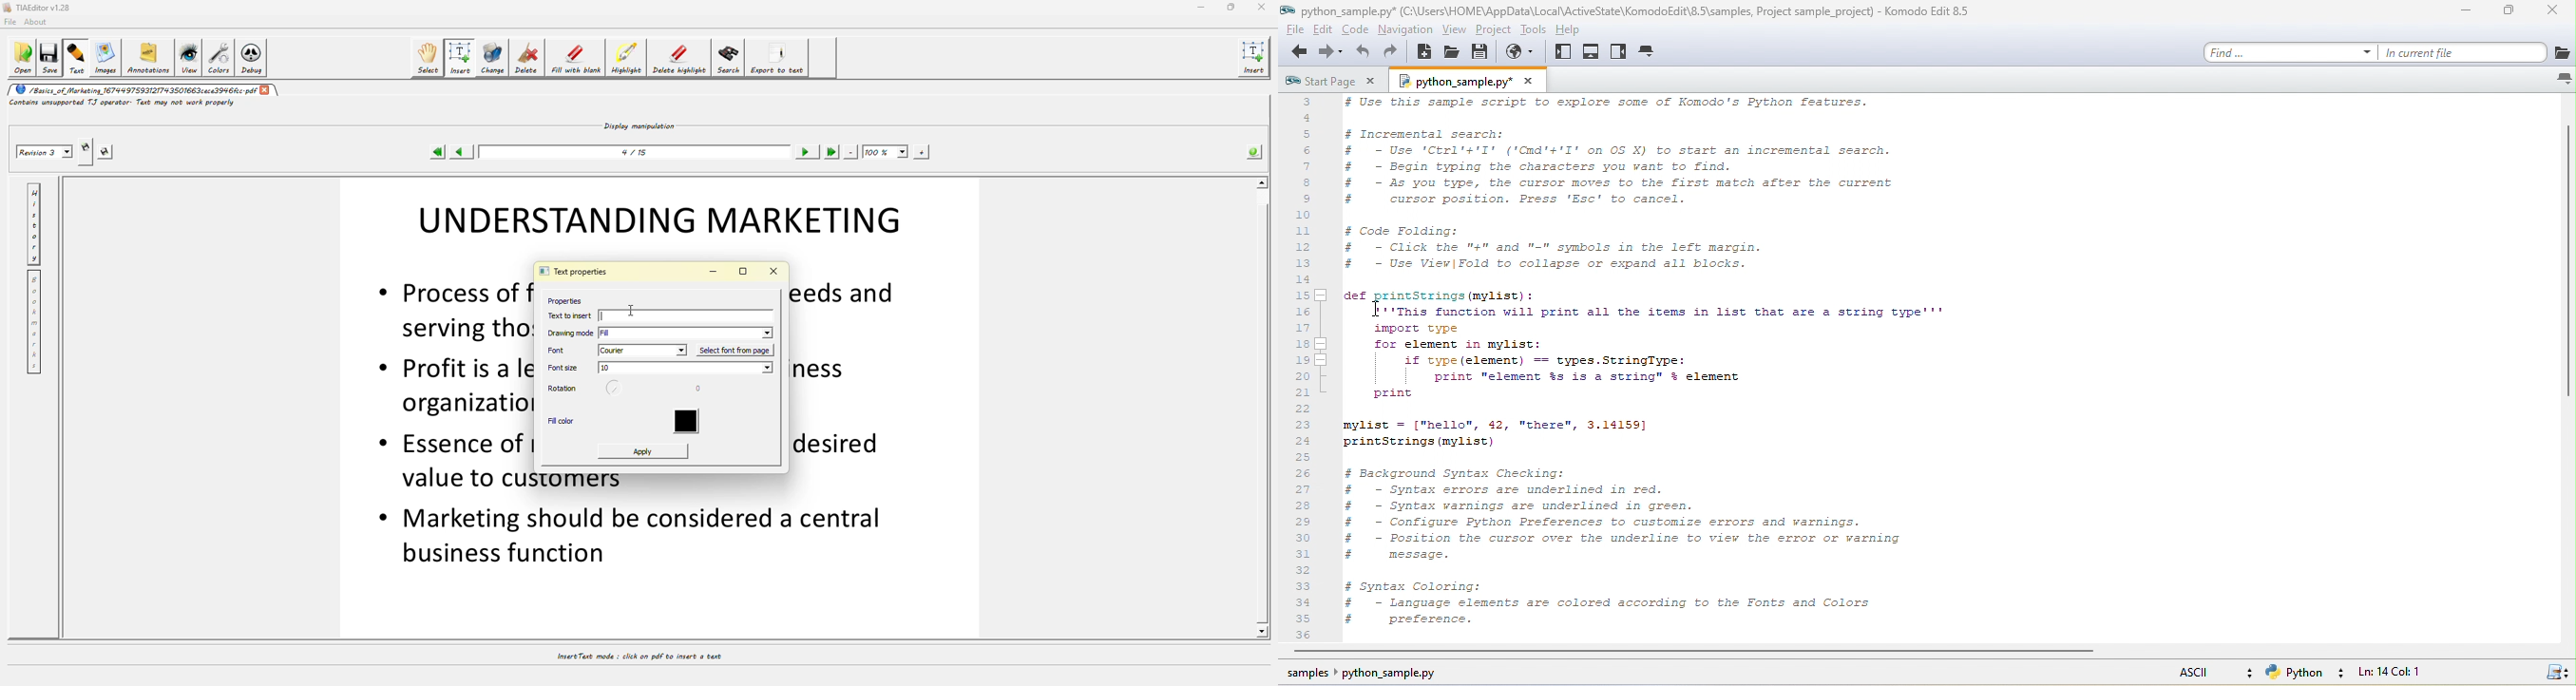  Describe the element at coordinates (1399, 53) in the screenshot. I see `redo` at that location.